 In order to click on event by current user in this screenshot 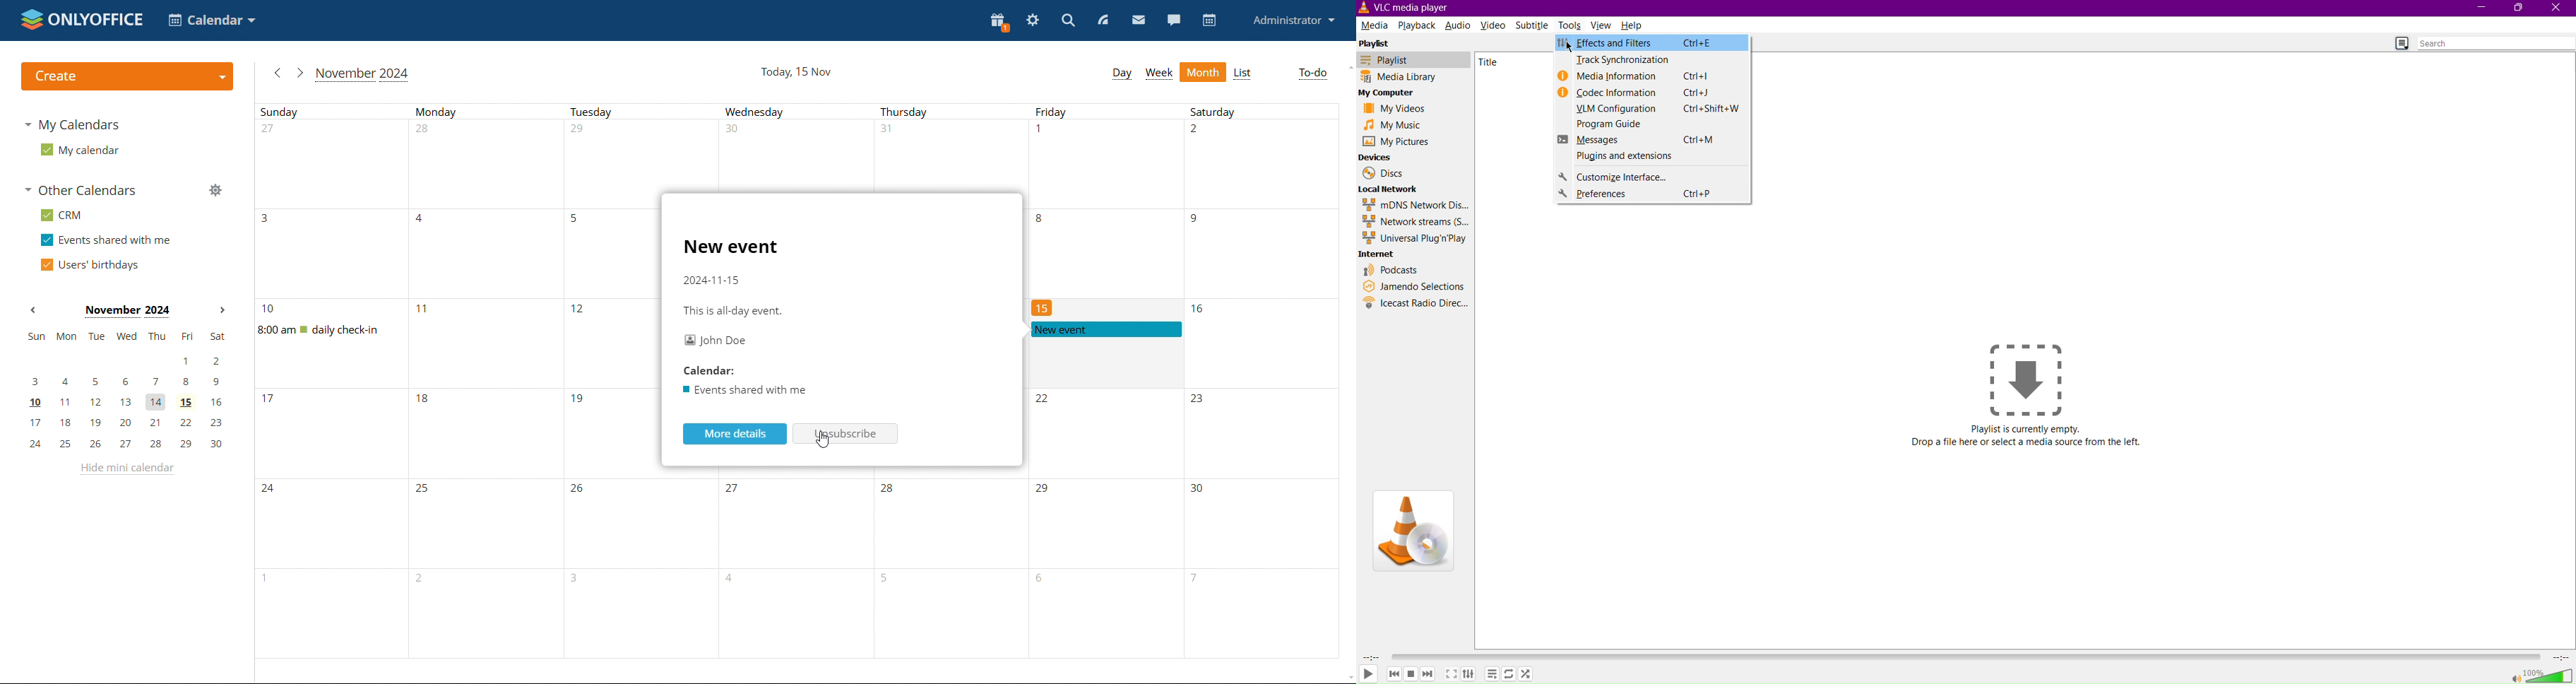, I will do `click(338, 330)`.